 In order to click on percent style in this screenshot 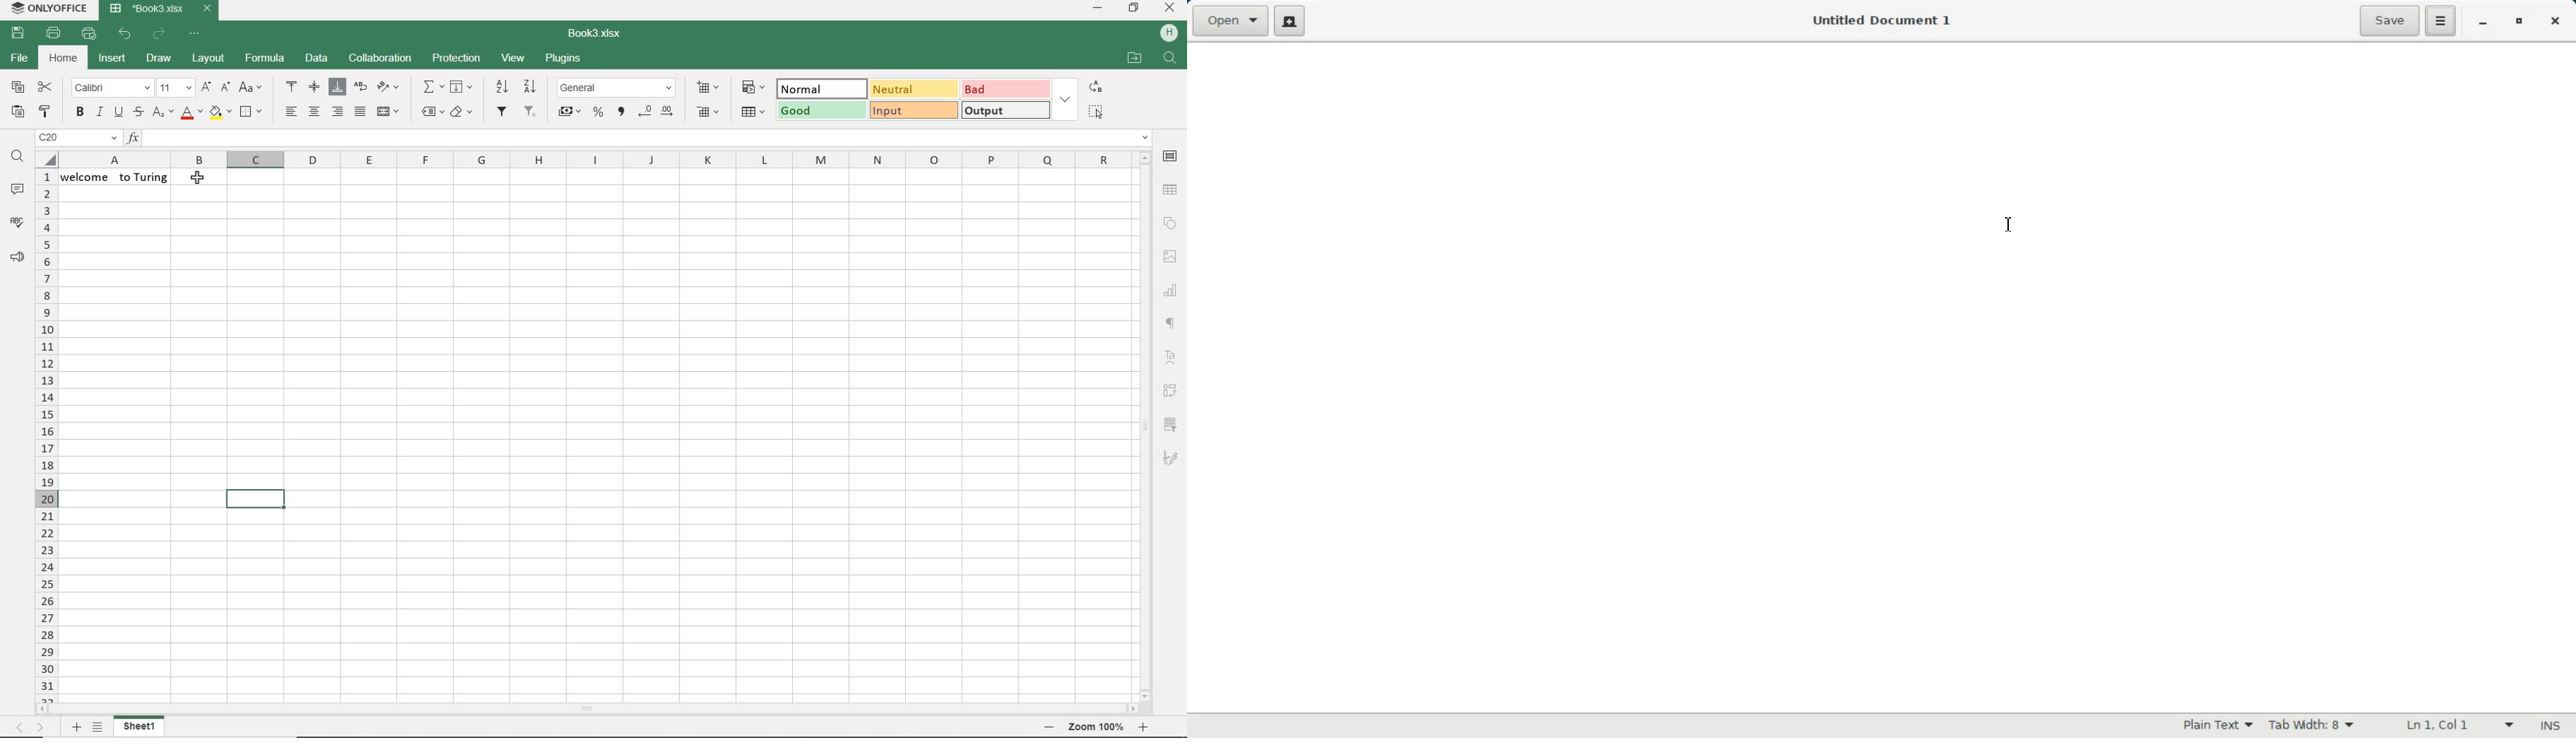, I will do `click(599, 112)`.